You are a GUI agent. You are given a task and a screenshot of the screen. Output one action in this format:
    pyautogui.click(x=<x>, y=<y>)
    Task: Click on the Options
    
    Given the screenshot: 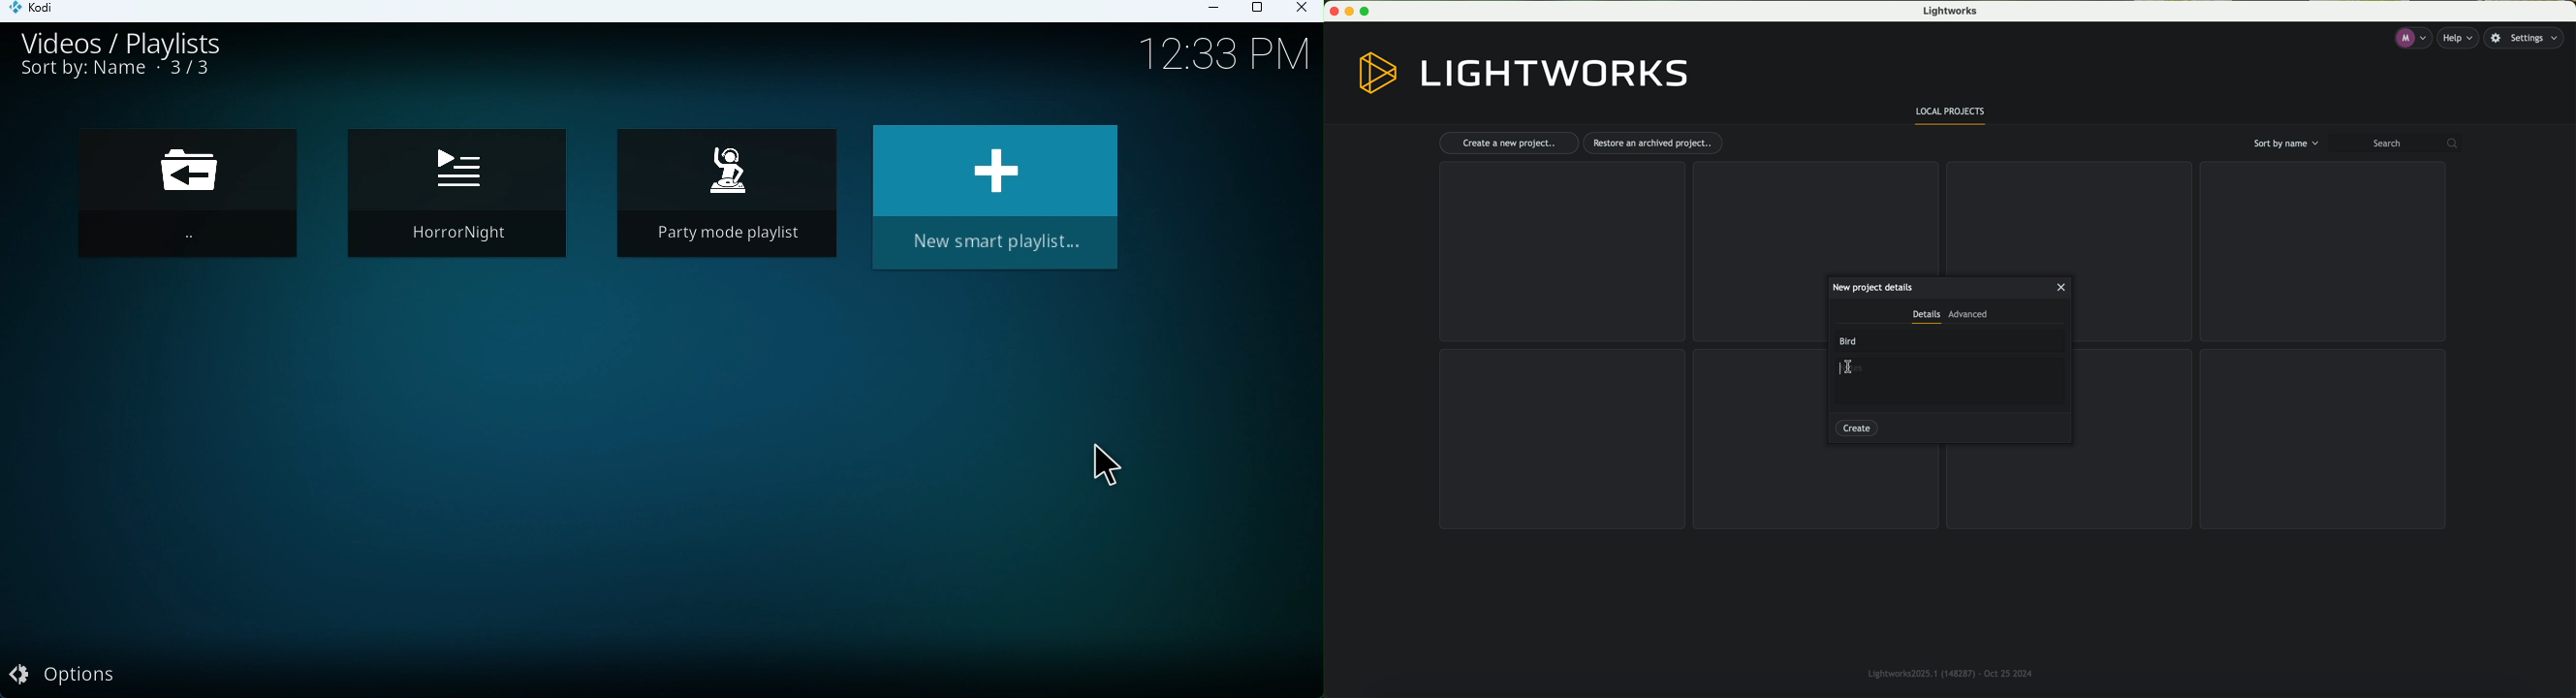 What is the action you would take?
    pyautogui.click(x=83, y=677)
    